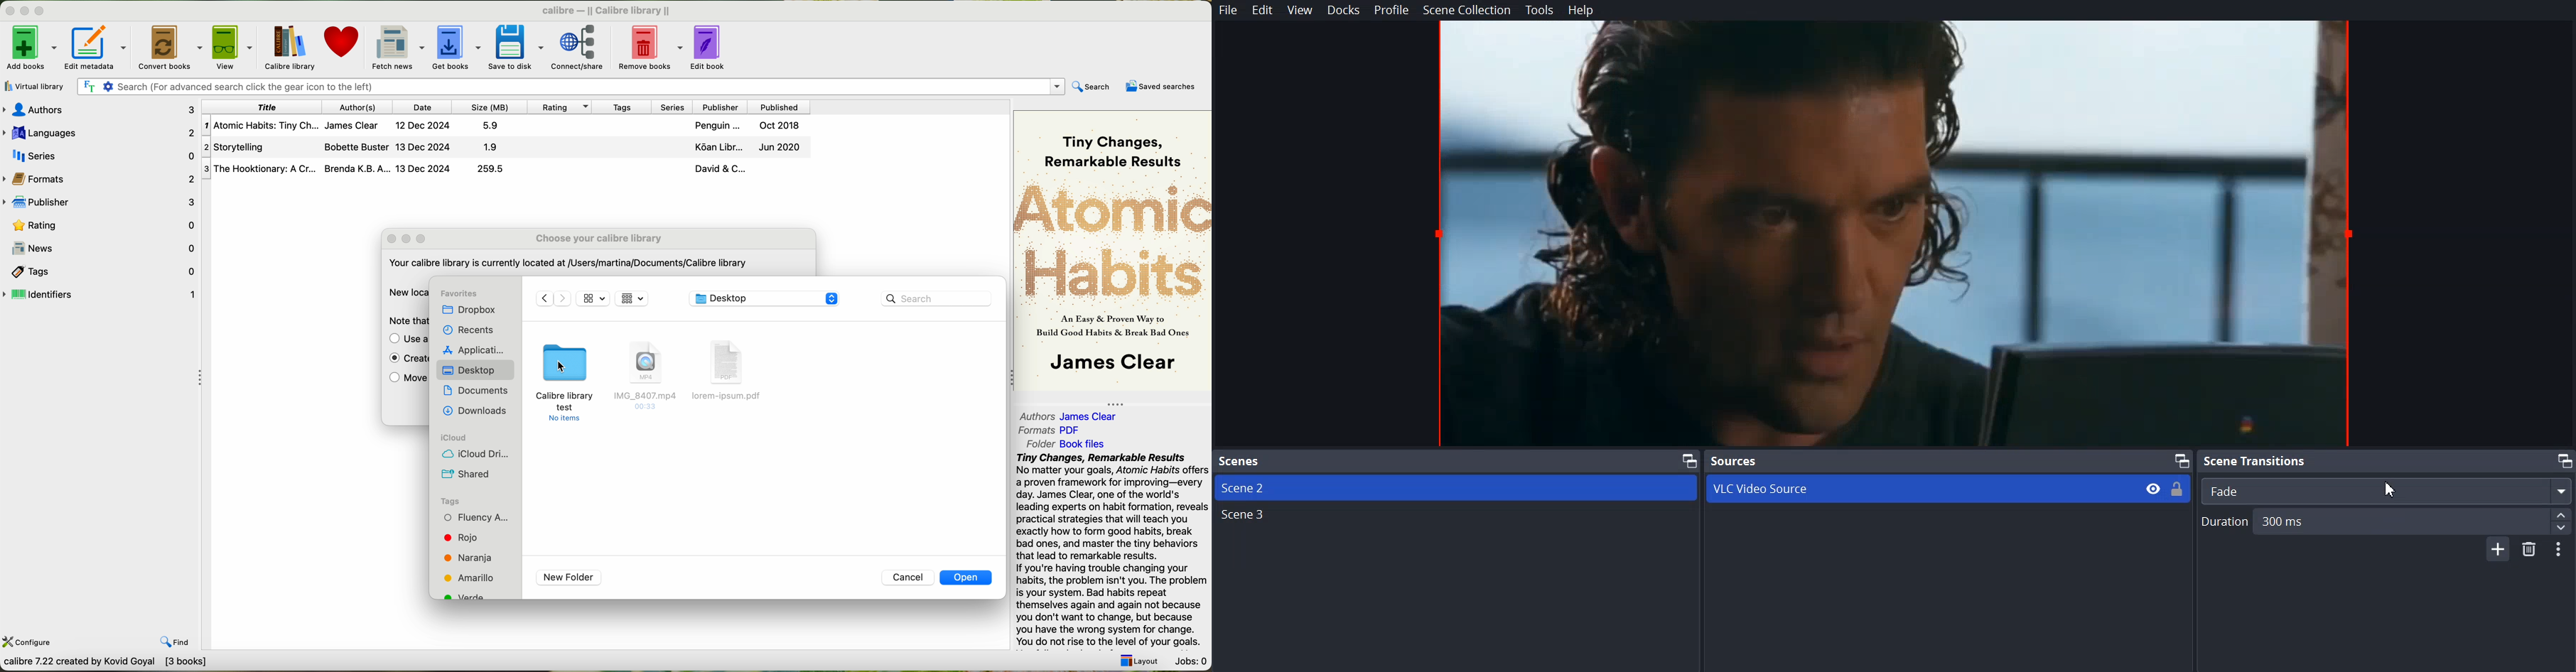 This screenshot has width=2576, height=672. What do you see at coordinates (1300, 11) in the screenshot?
I see `View` at bounding box center [1300, 11].